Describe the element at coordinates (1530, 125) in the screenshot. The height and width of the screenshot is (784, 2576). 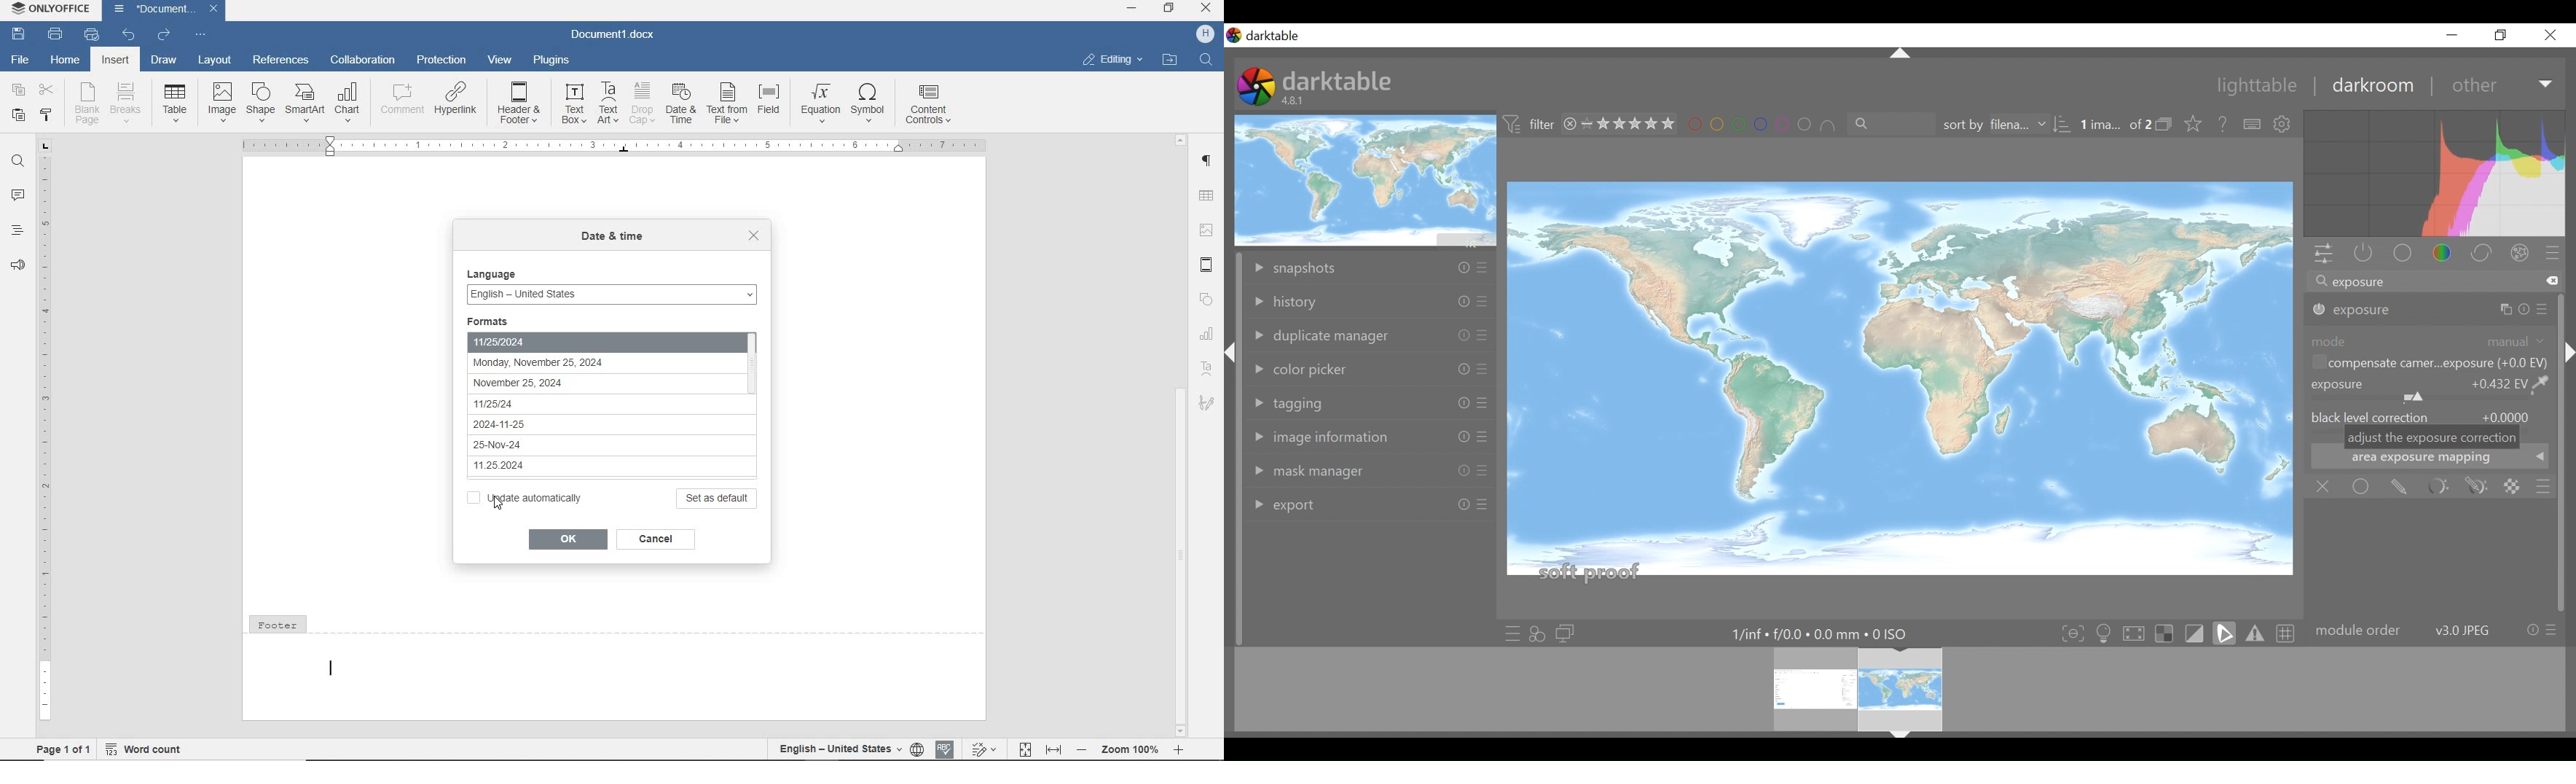
I see `filter` at that location.